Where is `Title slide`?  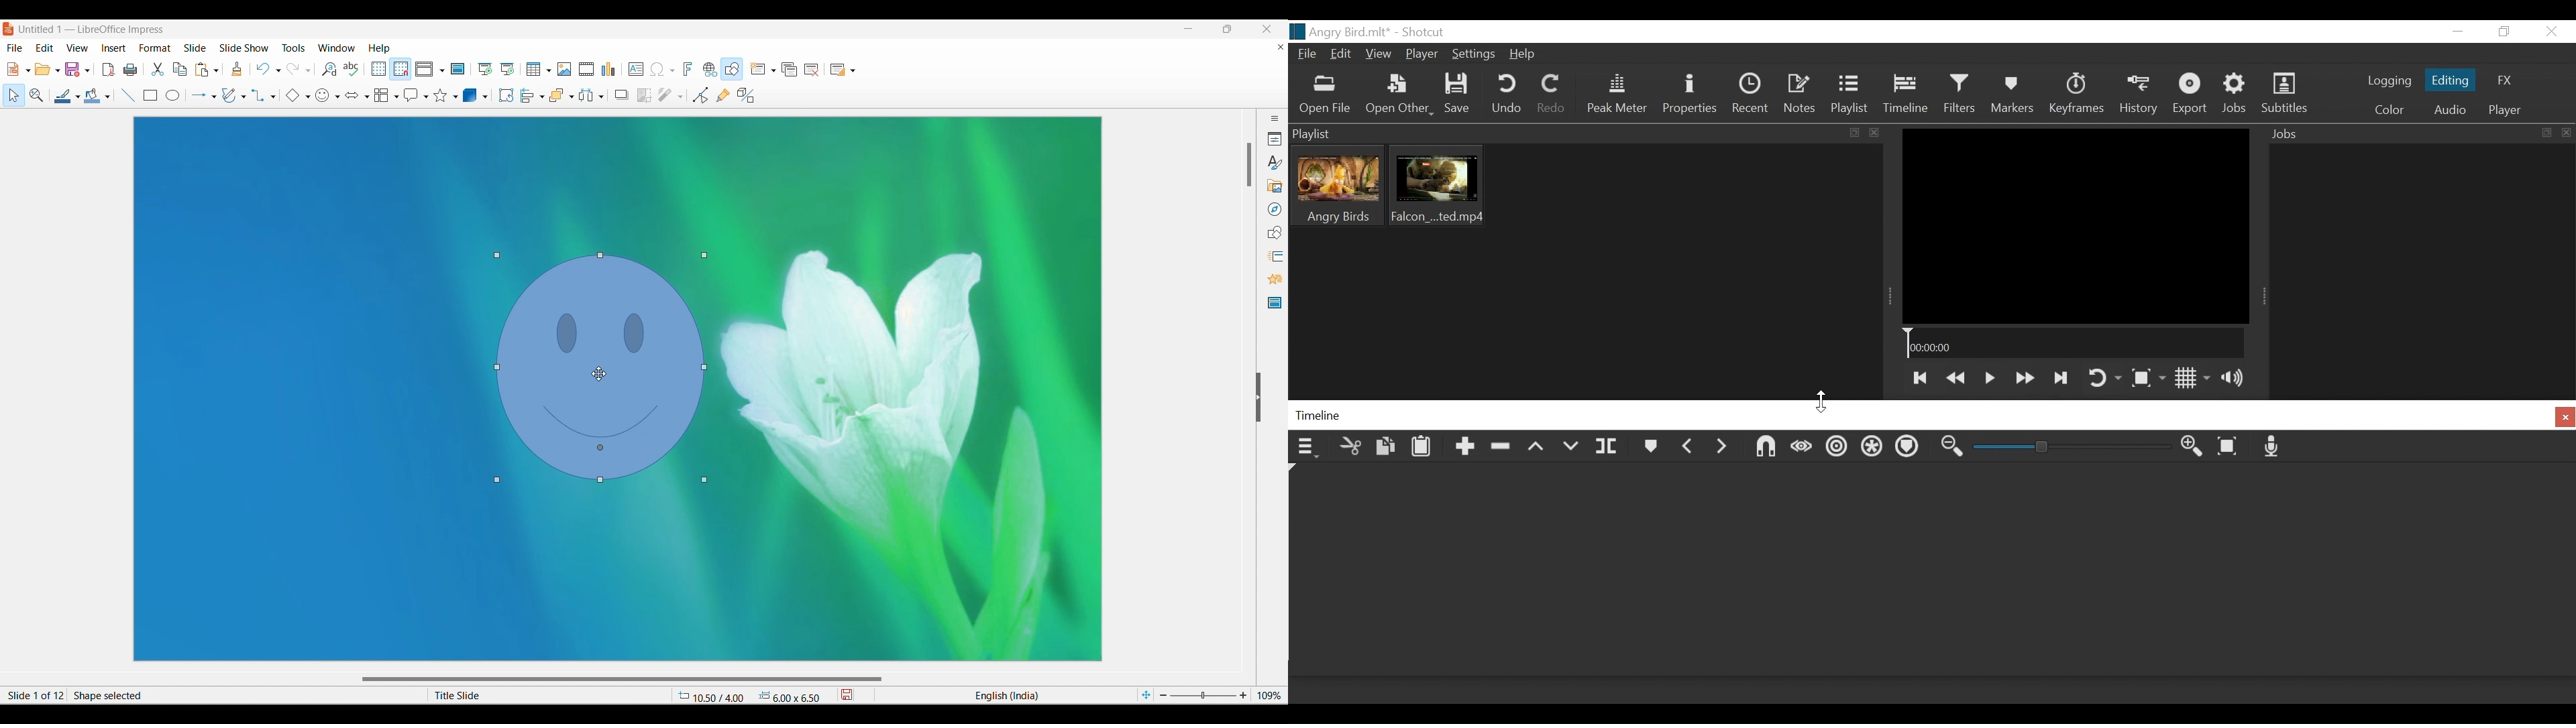
Title slide is located at coordinates (540, 695).